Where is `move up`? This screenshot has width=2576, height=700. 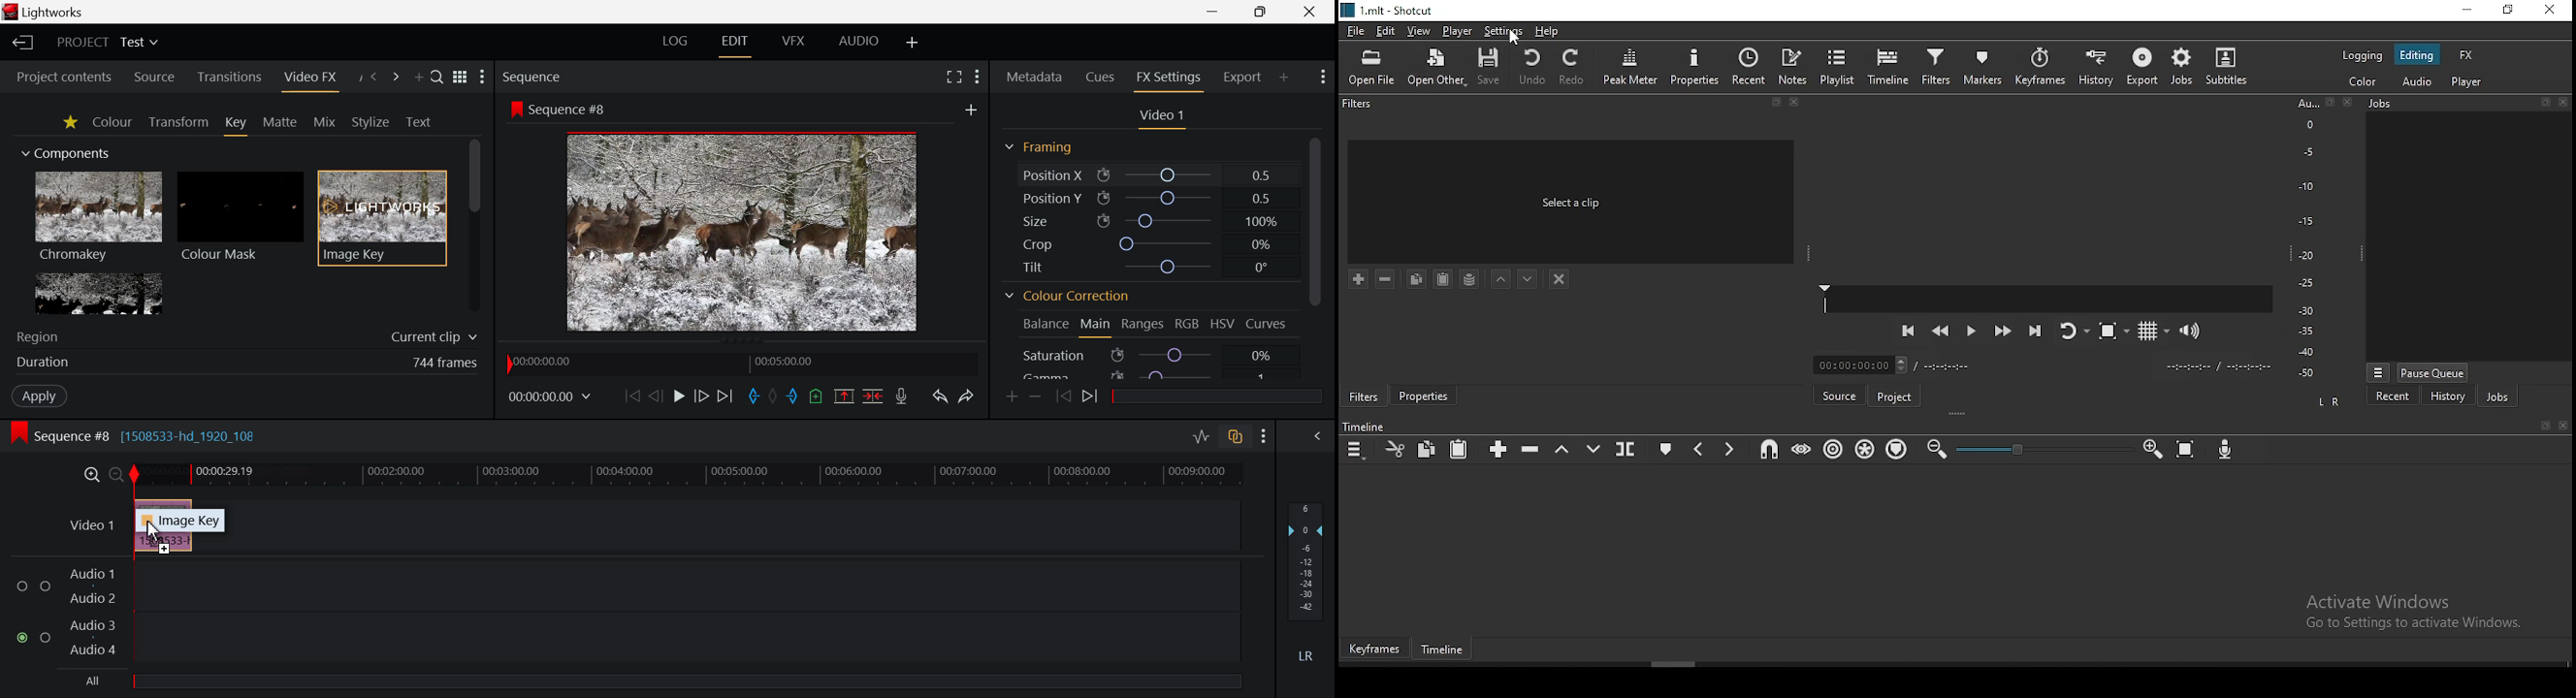
move up is located at coordinates (1530, 279).